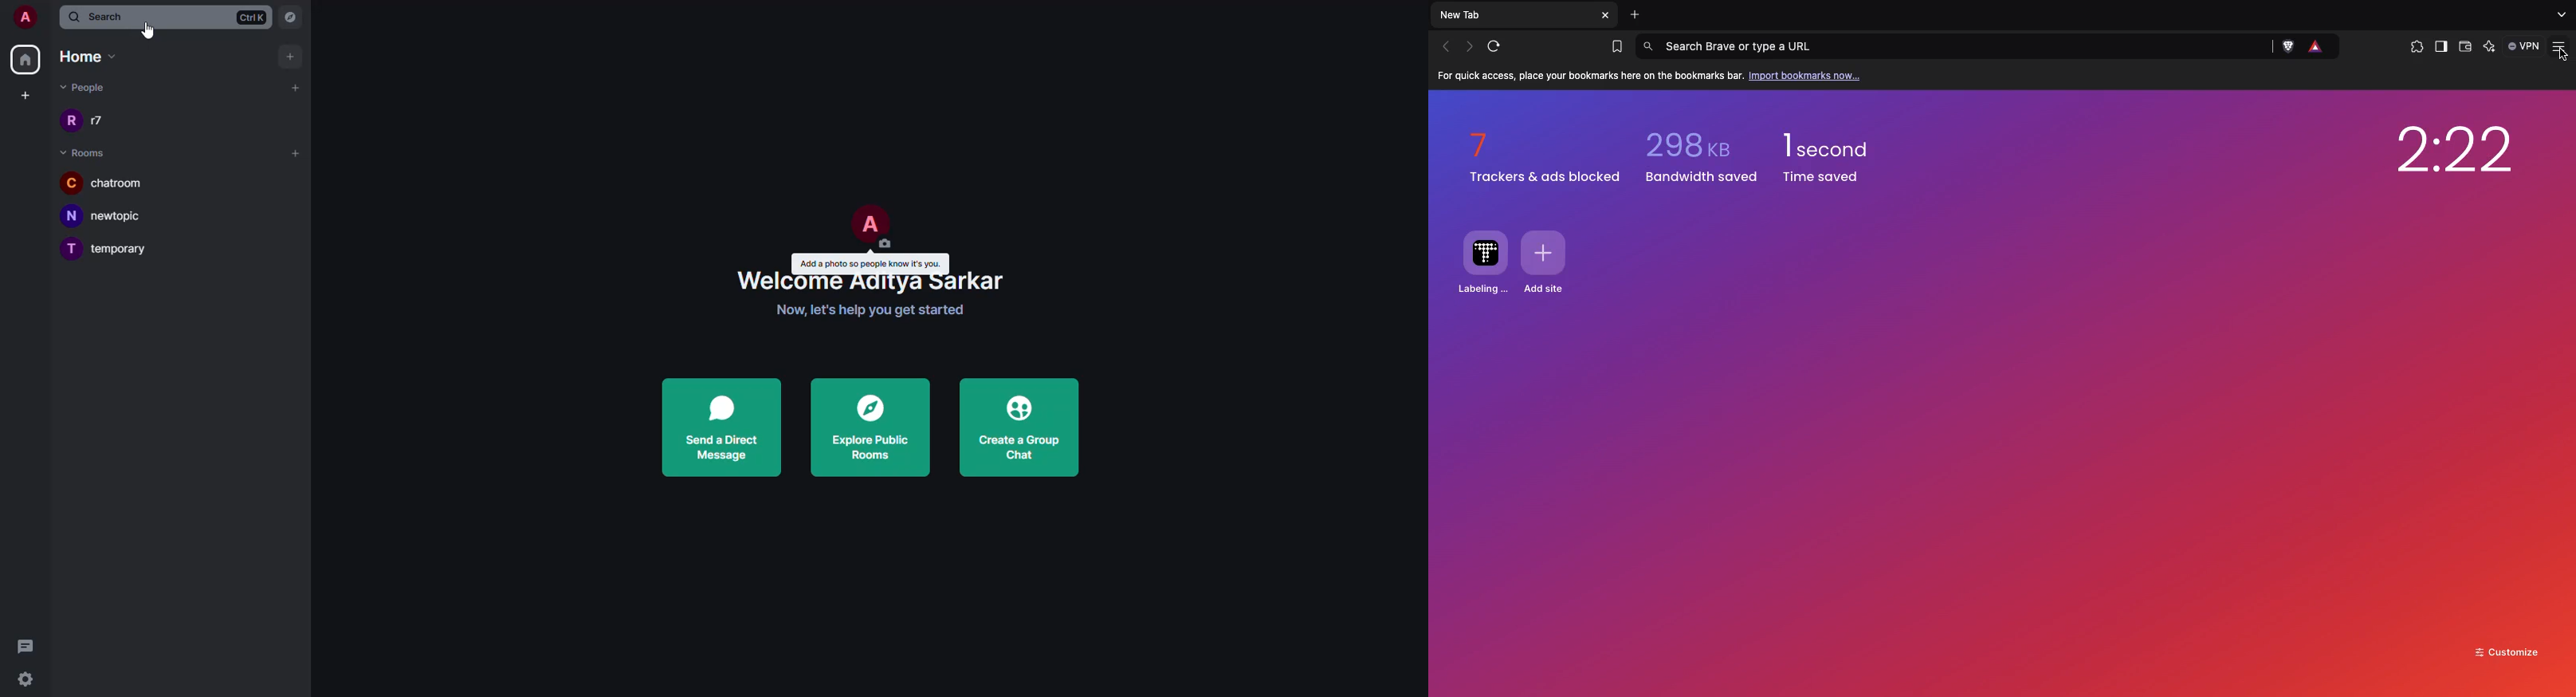 This screenshot has width=2576, height=700. What do you see at coordinates (292, 56) in the screenshot?
I see `add` at bounding box center [292, 56].